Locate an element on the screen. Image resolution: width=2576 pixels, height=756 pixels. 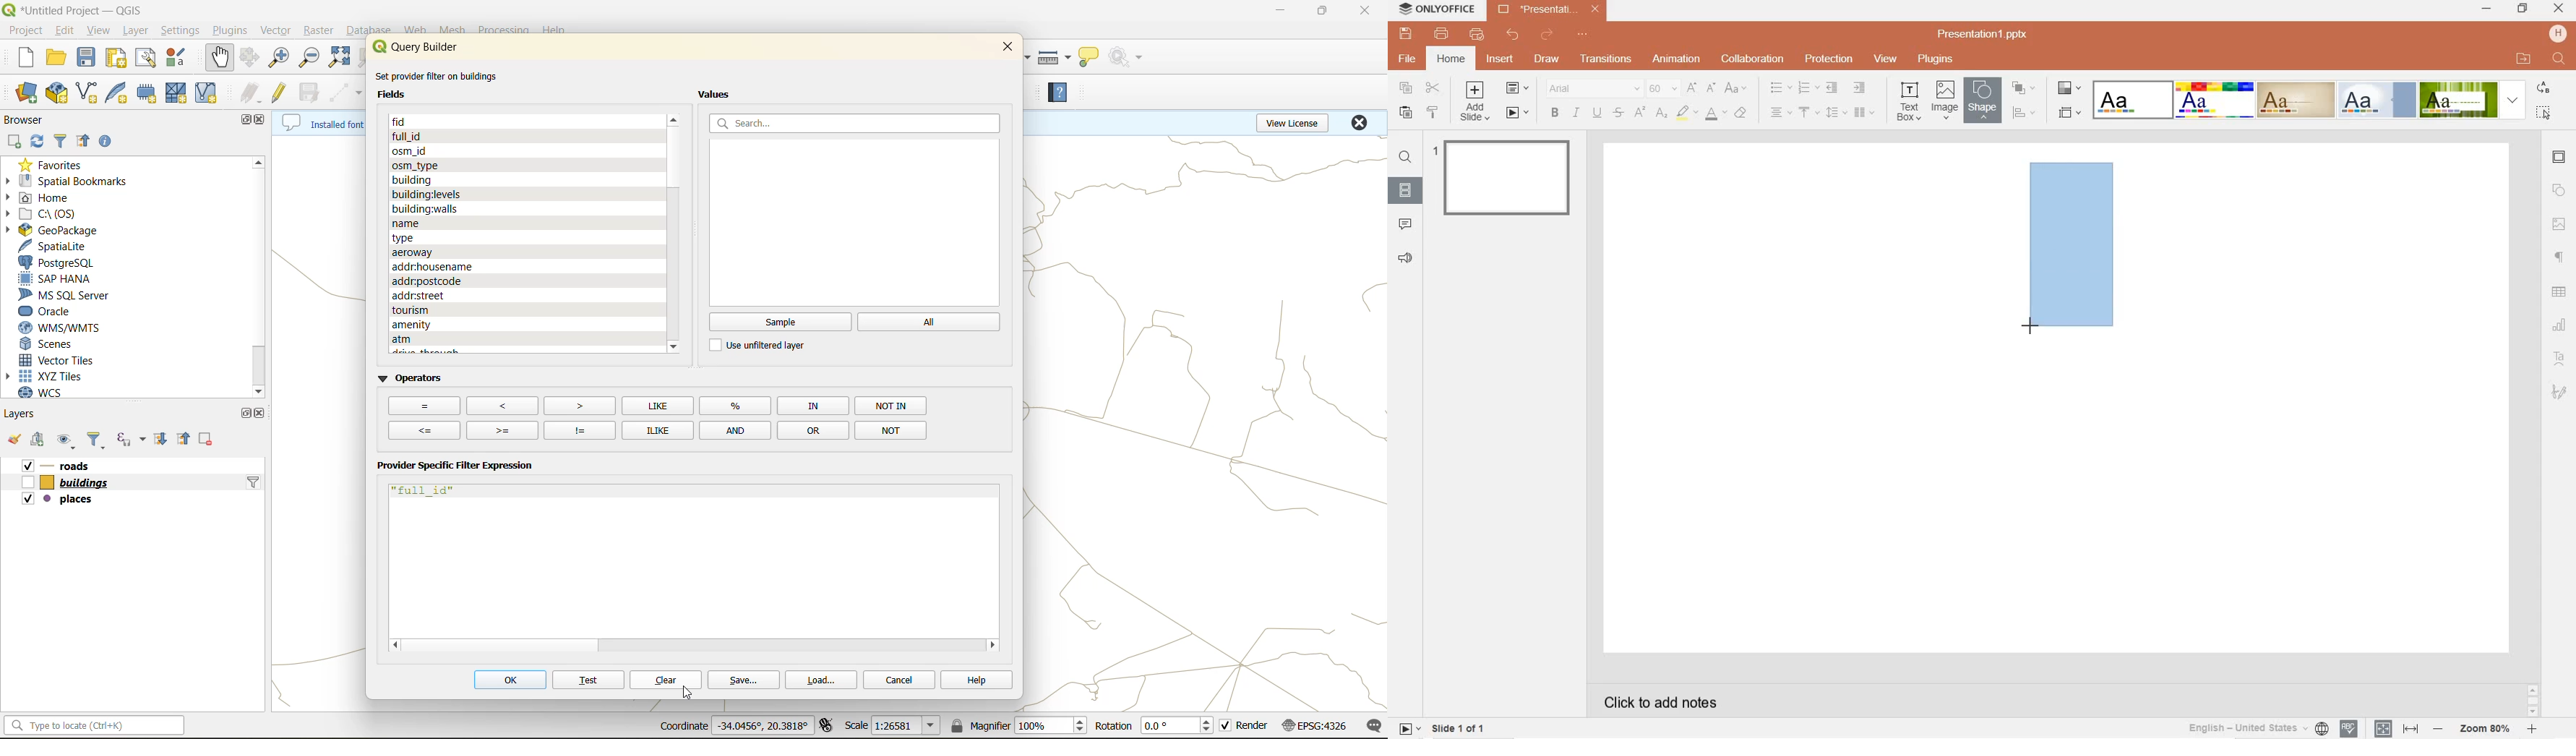
fields is located at coordinates (423, 296).